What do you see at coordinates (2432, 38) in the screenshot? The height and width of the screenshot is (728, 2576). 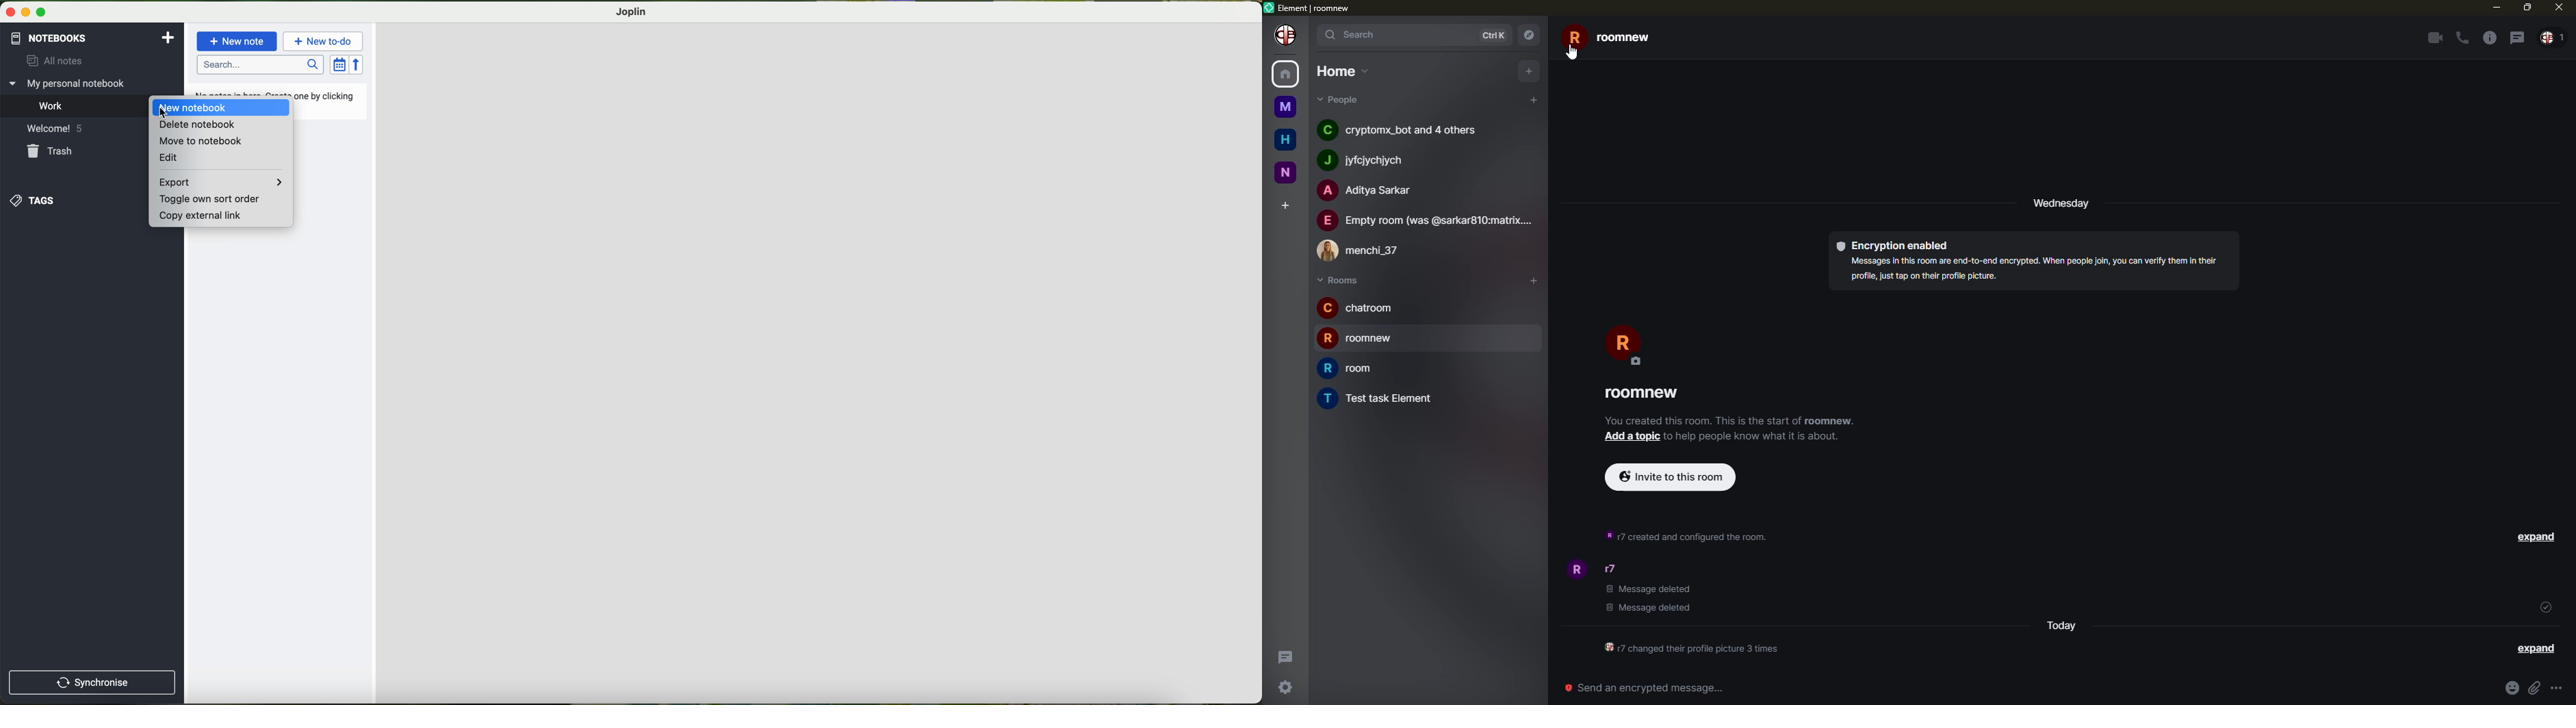 I see `video` at bounding box center [2432, 38].